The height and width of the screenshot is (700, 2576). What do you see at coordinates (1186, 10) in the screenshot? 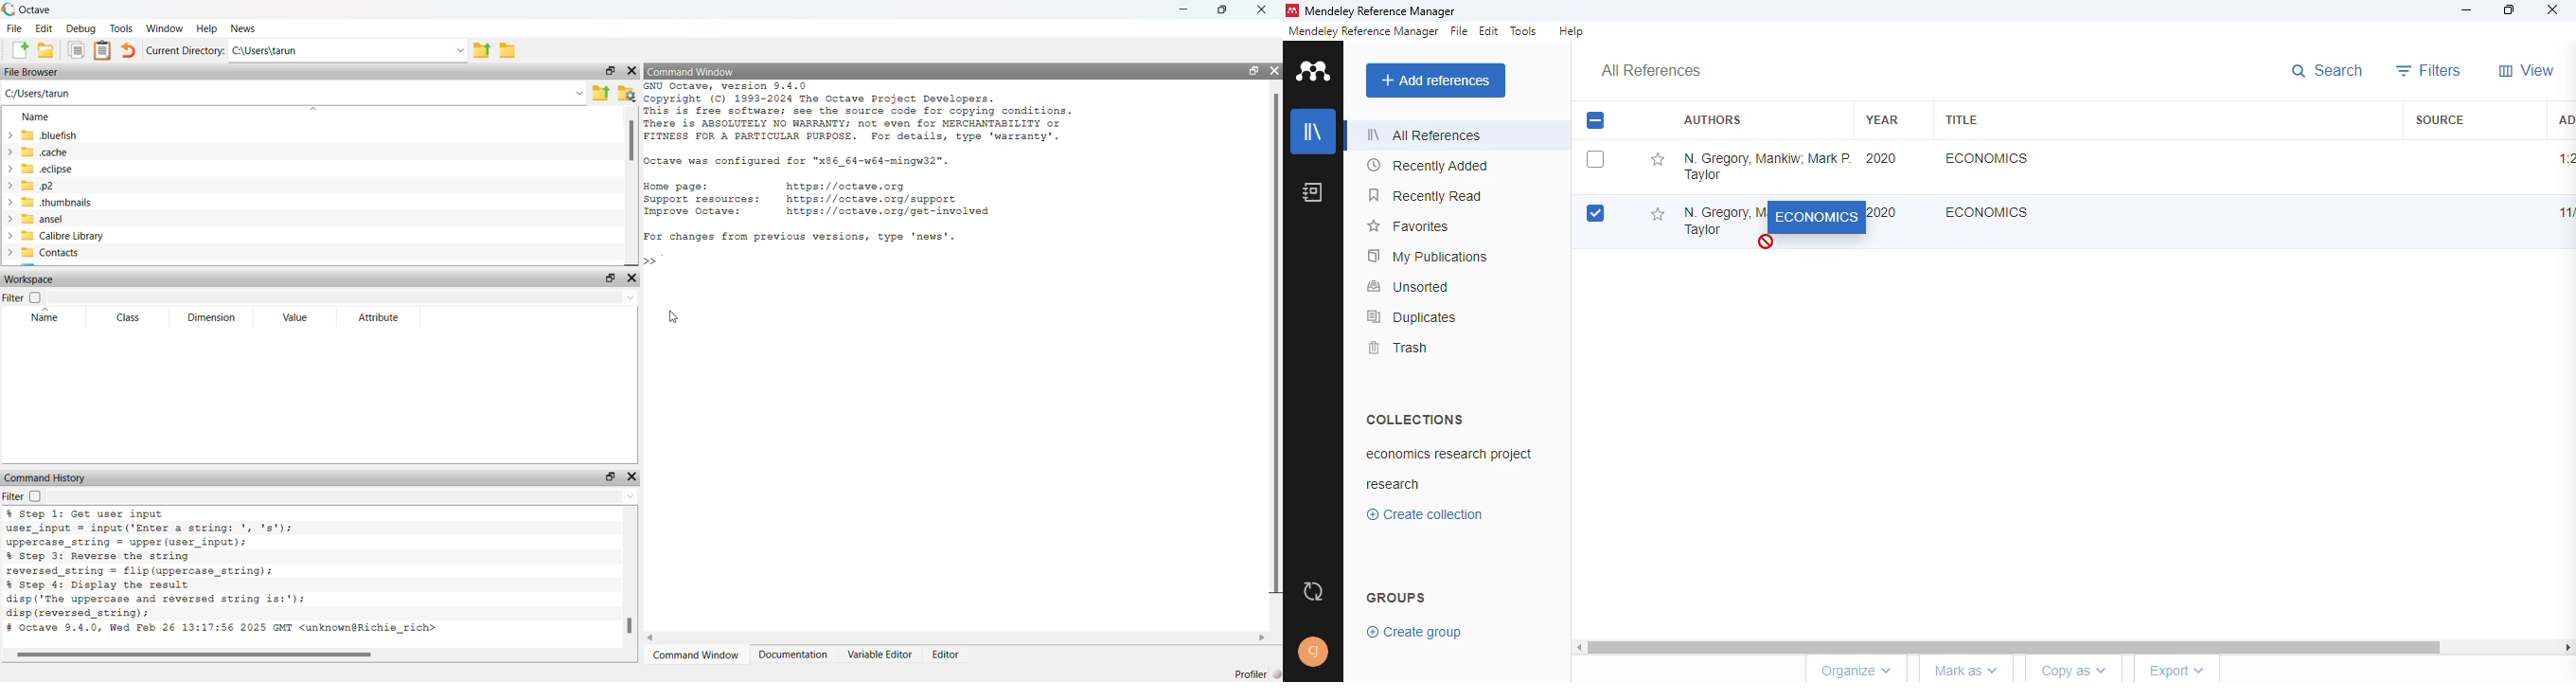
I see `minimize` at bounding box center [1186, 10].